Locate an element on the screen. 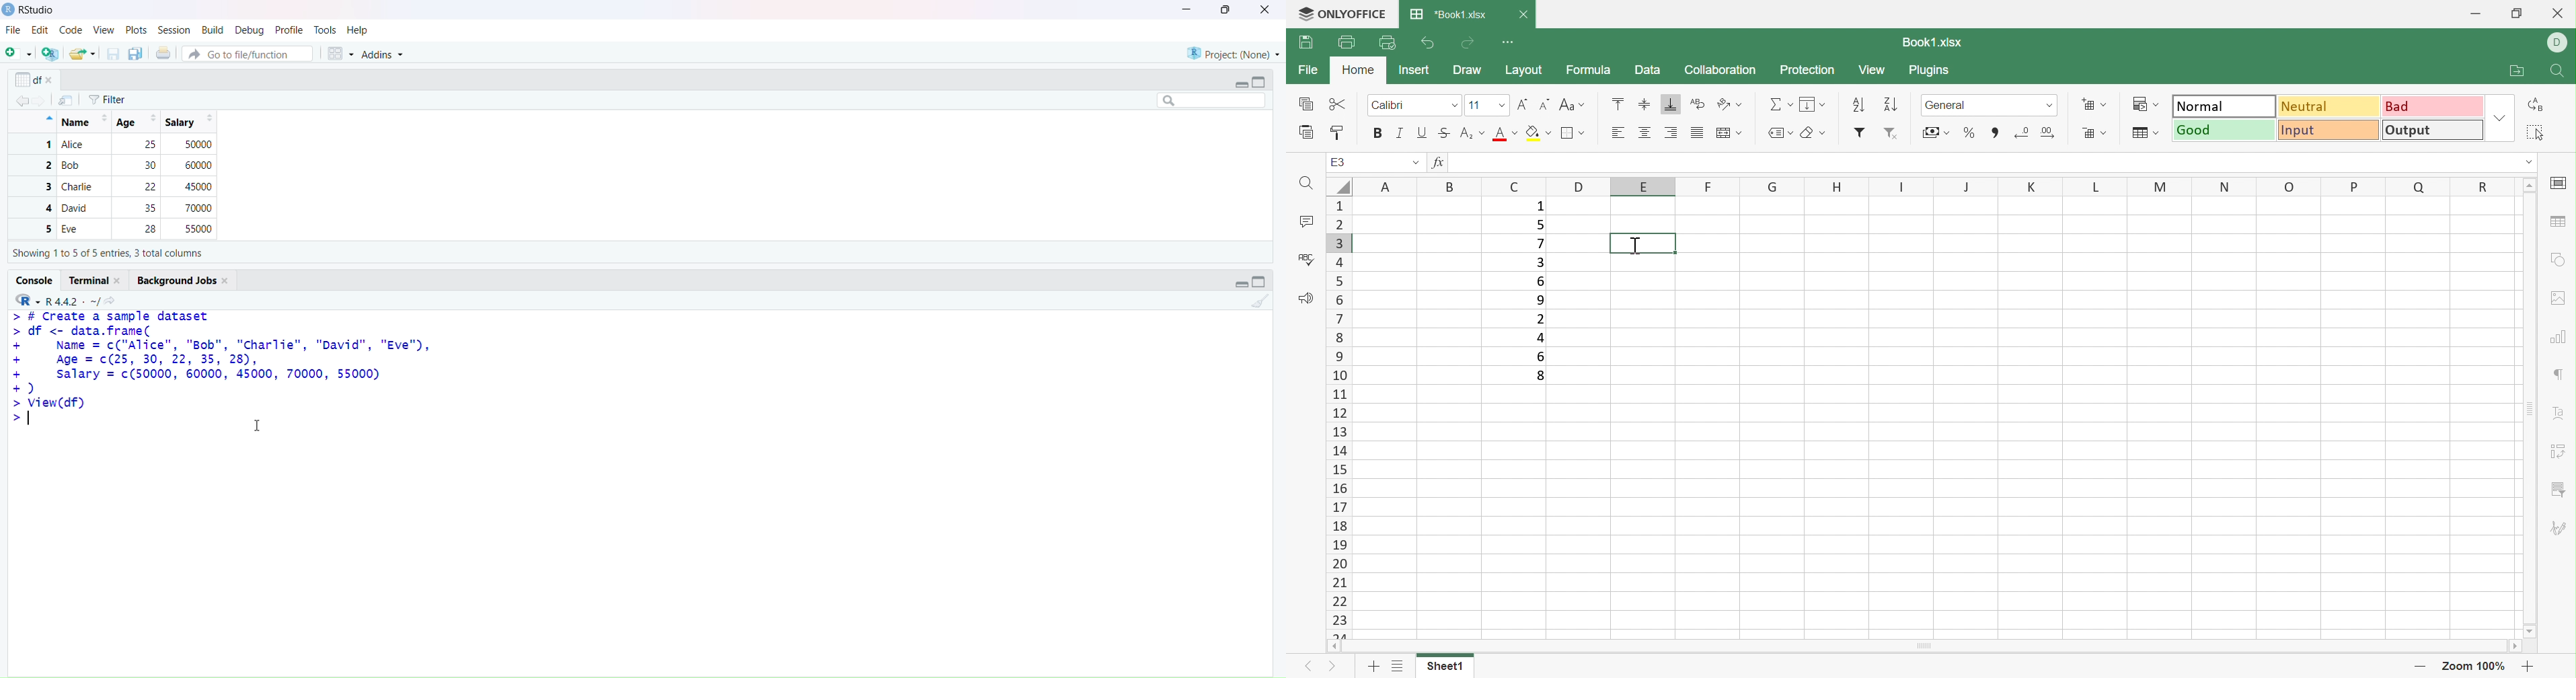  Paragraph settings is located at coordinates (2563, 373).